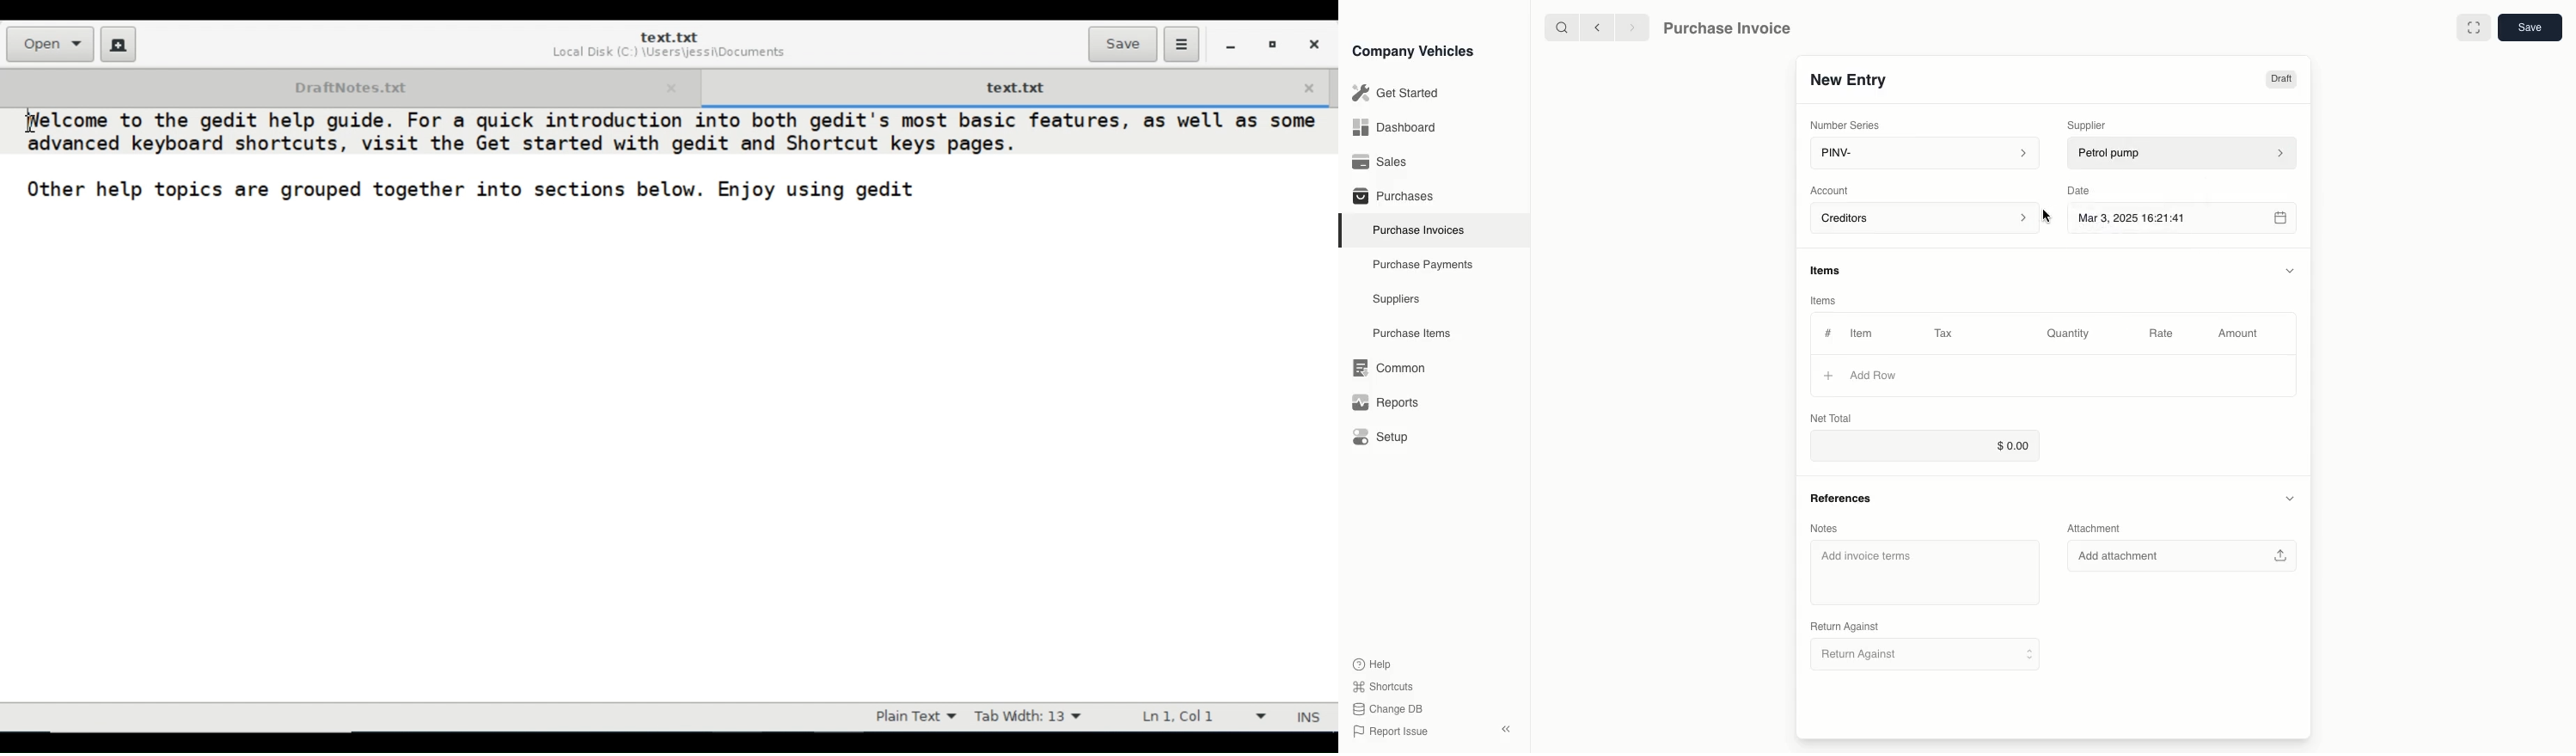  I want to click on Report issue, so click(1393, 732).